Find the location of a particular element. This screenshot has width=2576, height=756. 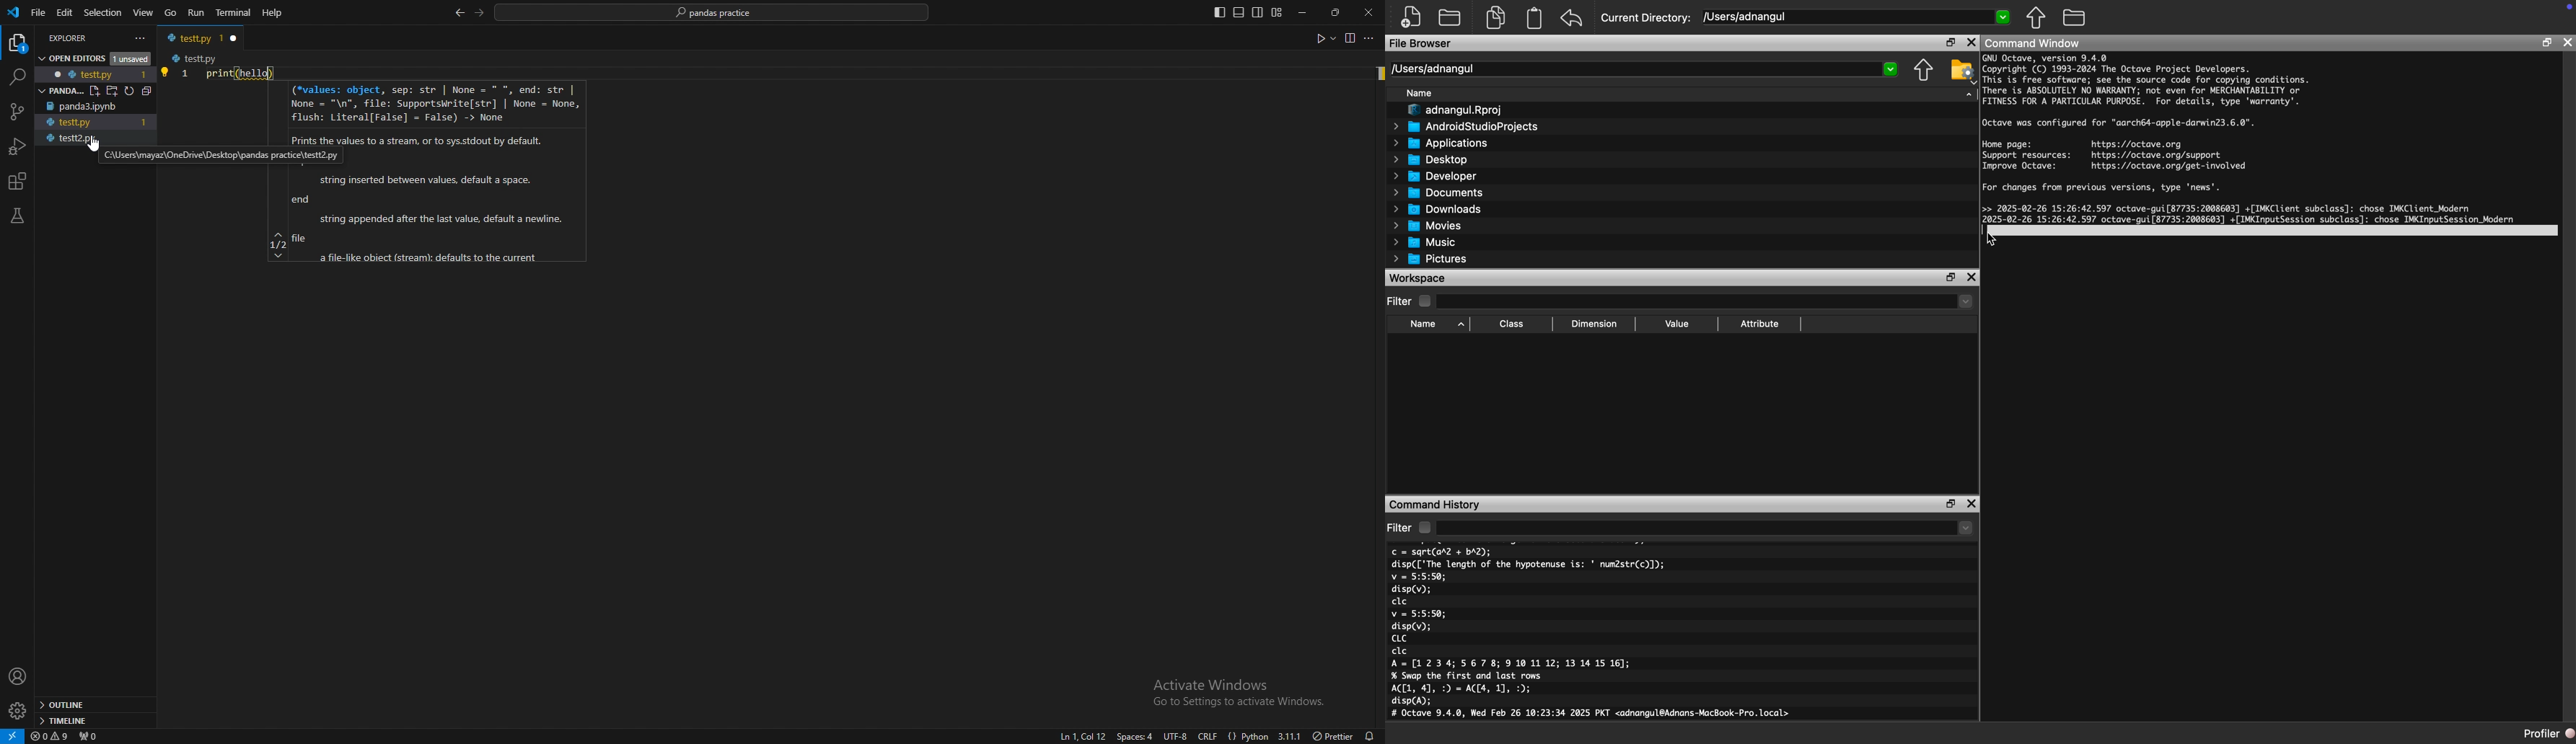

clc is located at coordinates (1400, 651).